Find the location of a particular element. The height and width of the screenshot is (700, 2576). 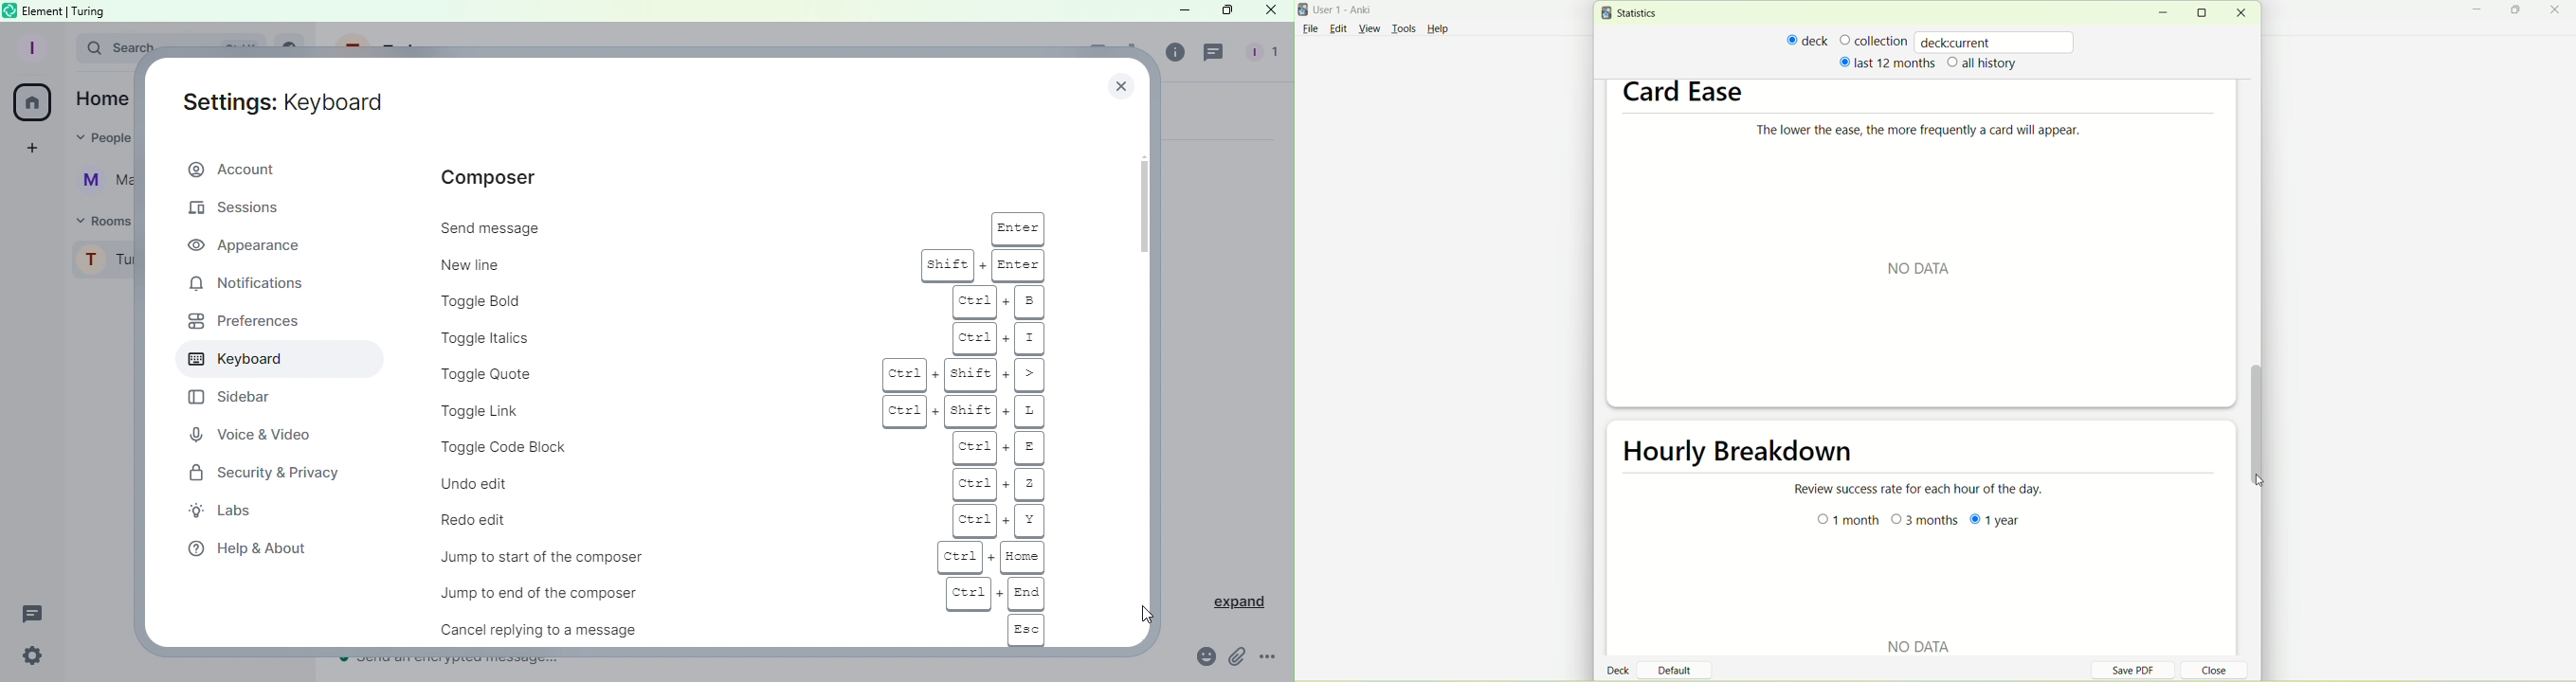

Voice and Video is located at coordinates (249, 434).